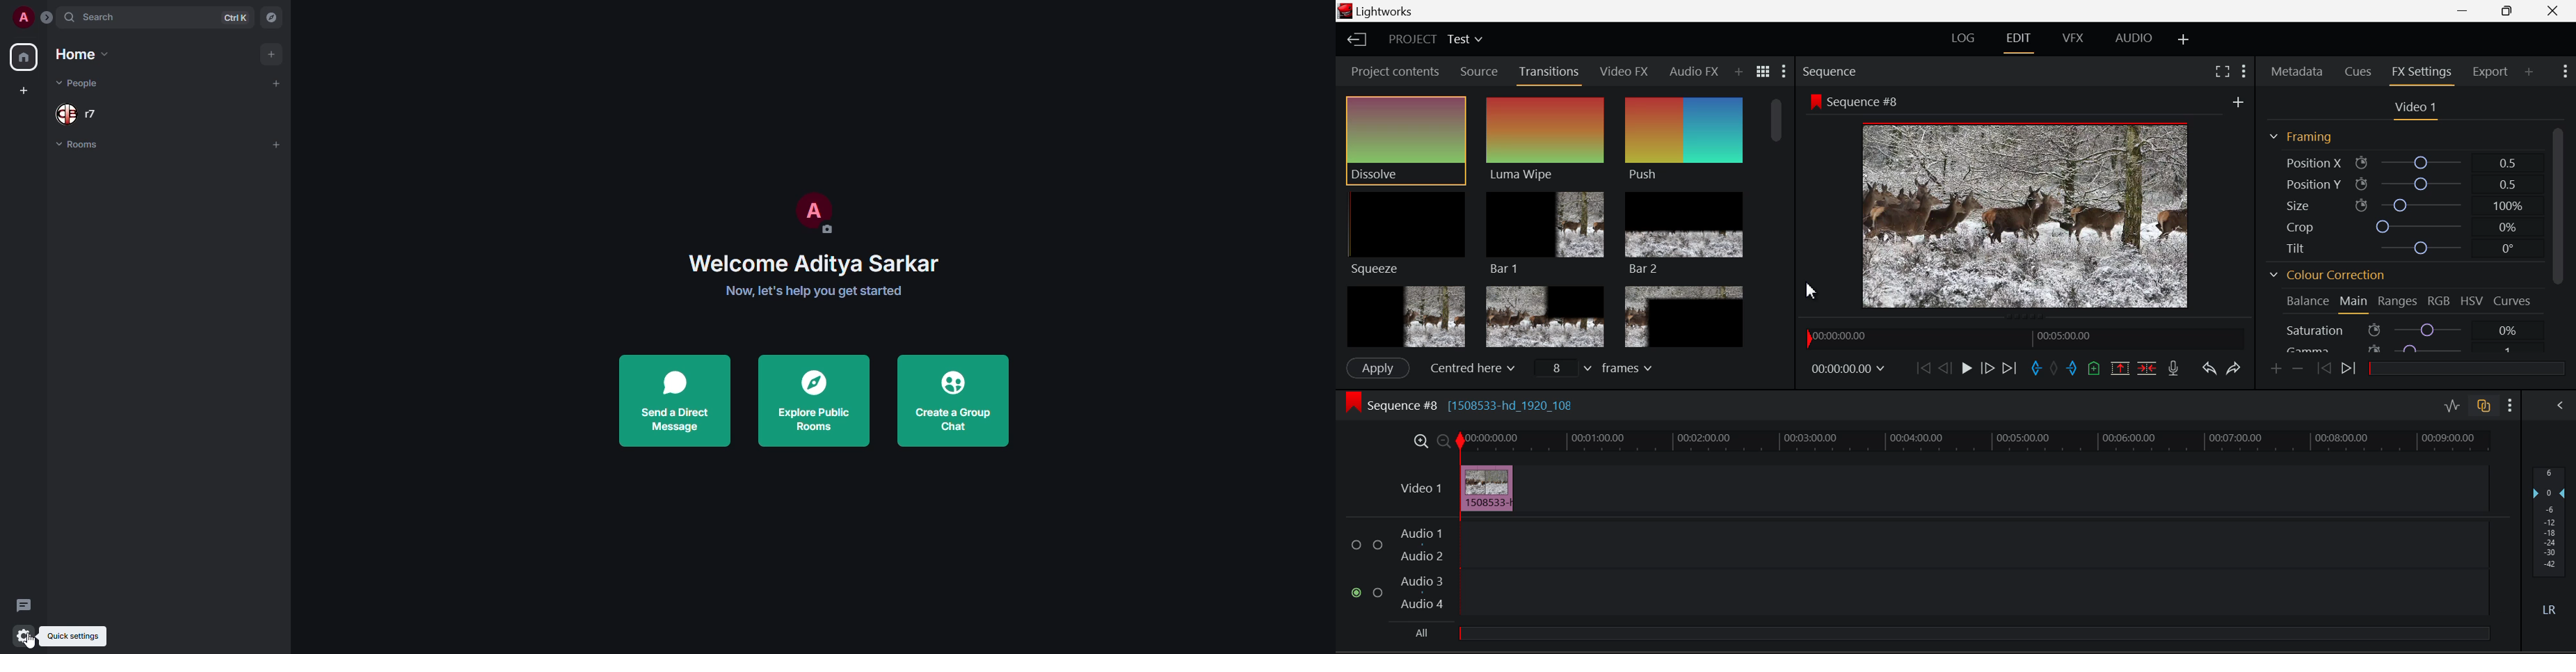  What do you see at coordinates (1418, 441) in the screenshot?
I see `Timeline Zoom In` at bounding box center [1418, 441].